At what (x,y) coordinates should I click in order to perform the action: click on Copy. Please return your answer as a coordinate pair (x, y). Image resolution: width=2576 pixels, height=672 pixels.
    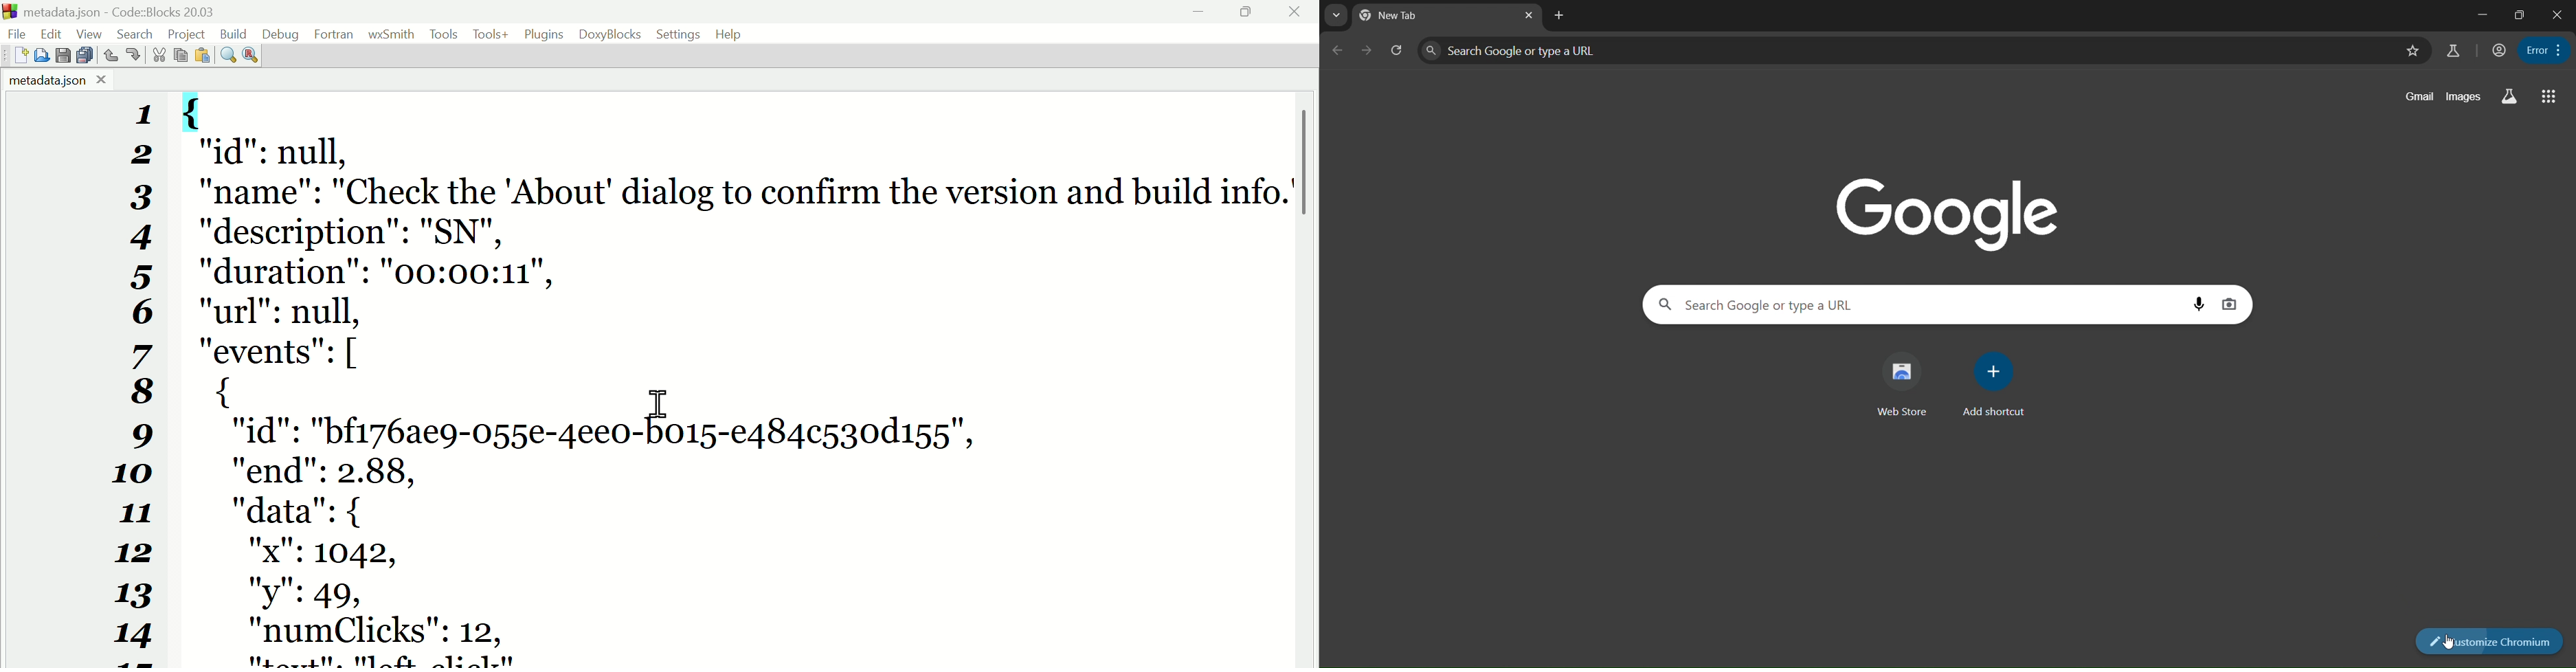
    Looking at the image, I should click on (180, 56).